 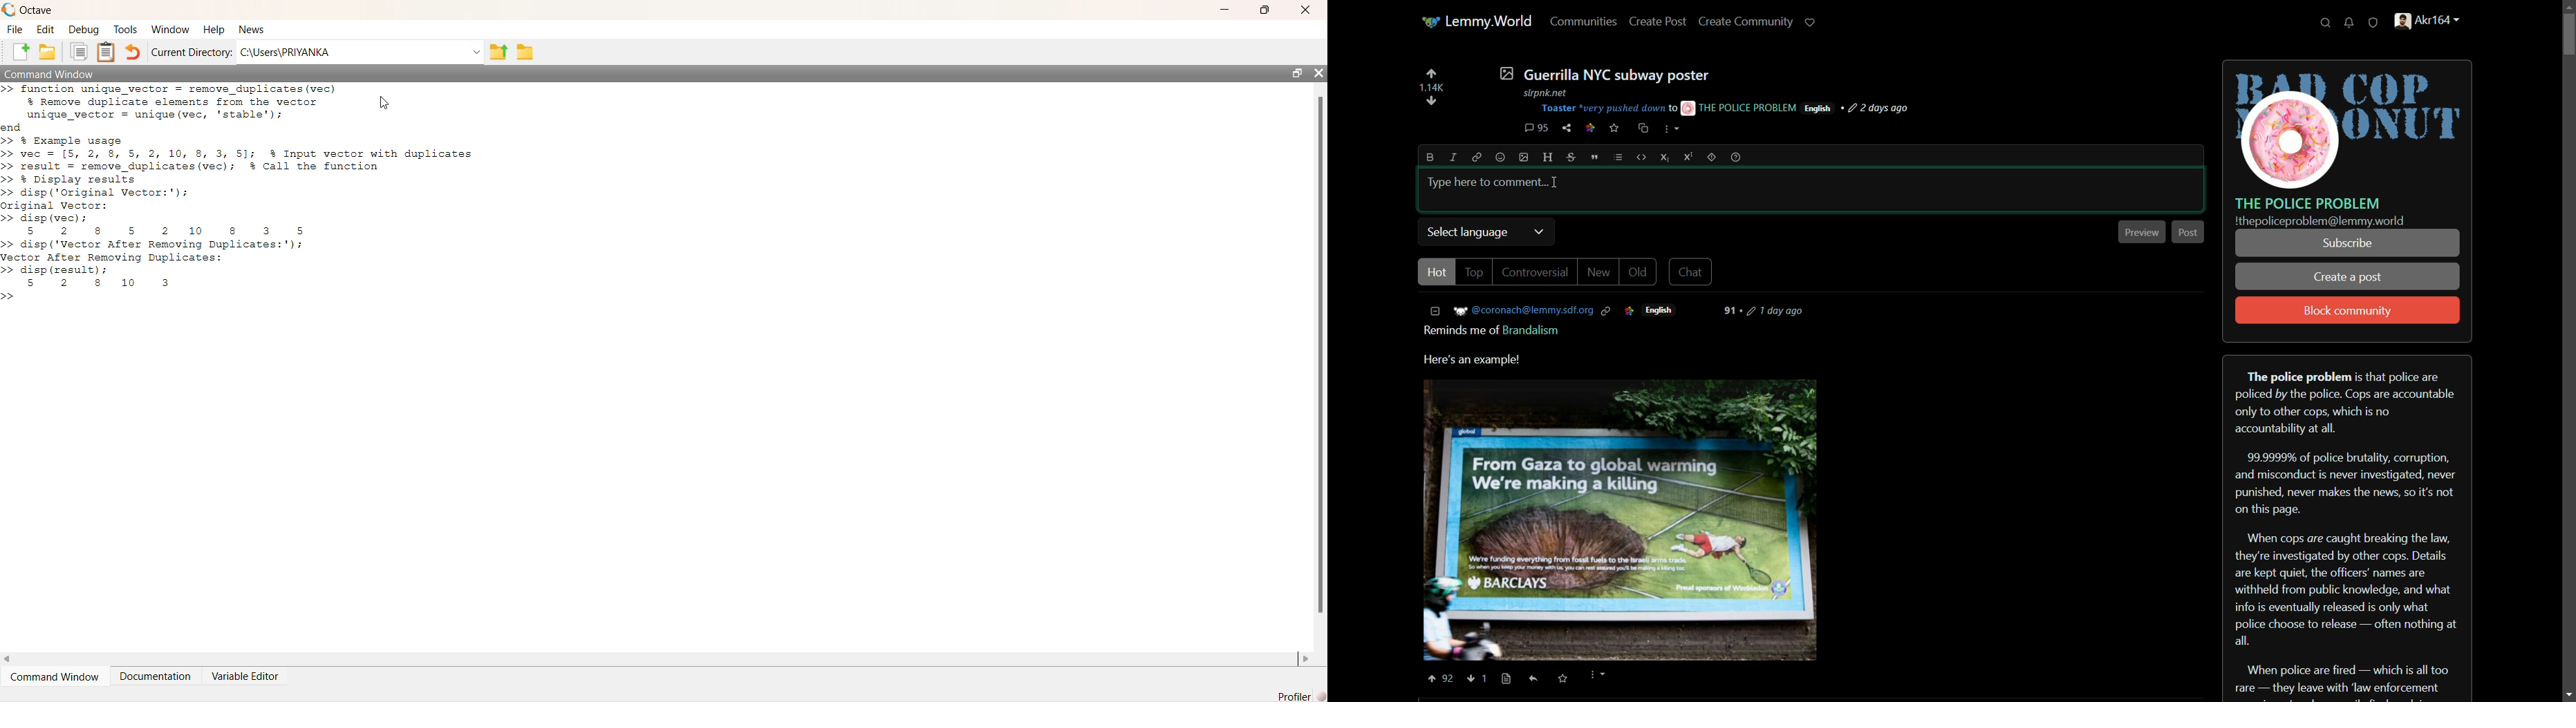 I want to click on undo, so click(x=132, y=52).